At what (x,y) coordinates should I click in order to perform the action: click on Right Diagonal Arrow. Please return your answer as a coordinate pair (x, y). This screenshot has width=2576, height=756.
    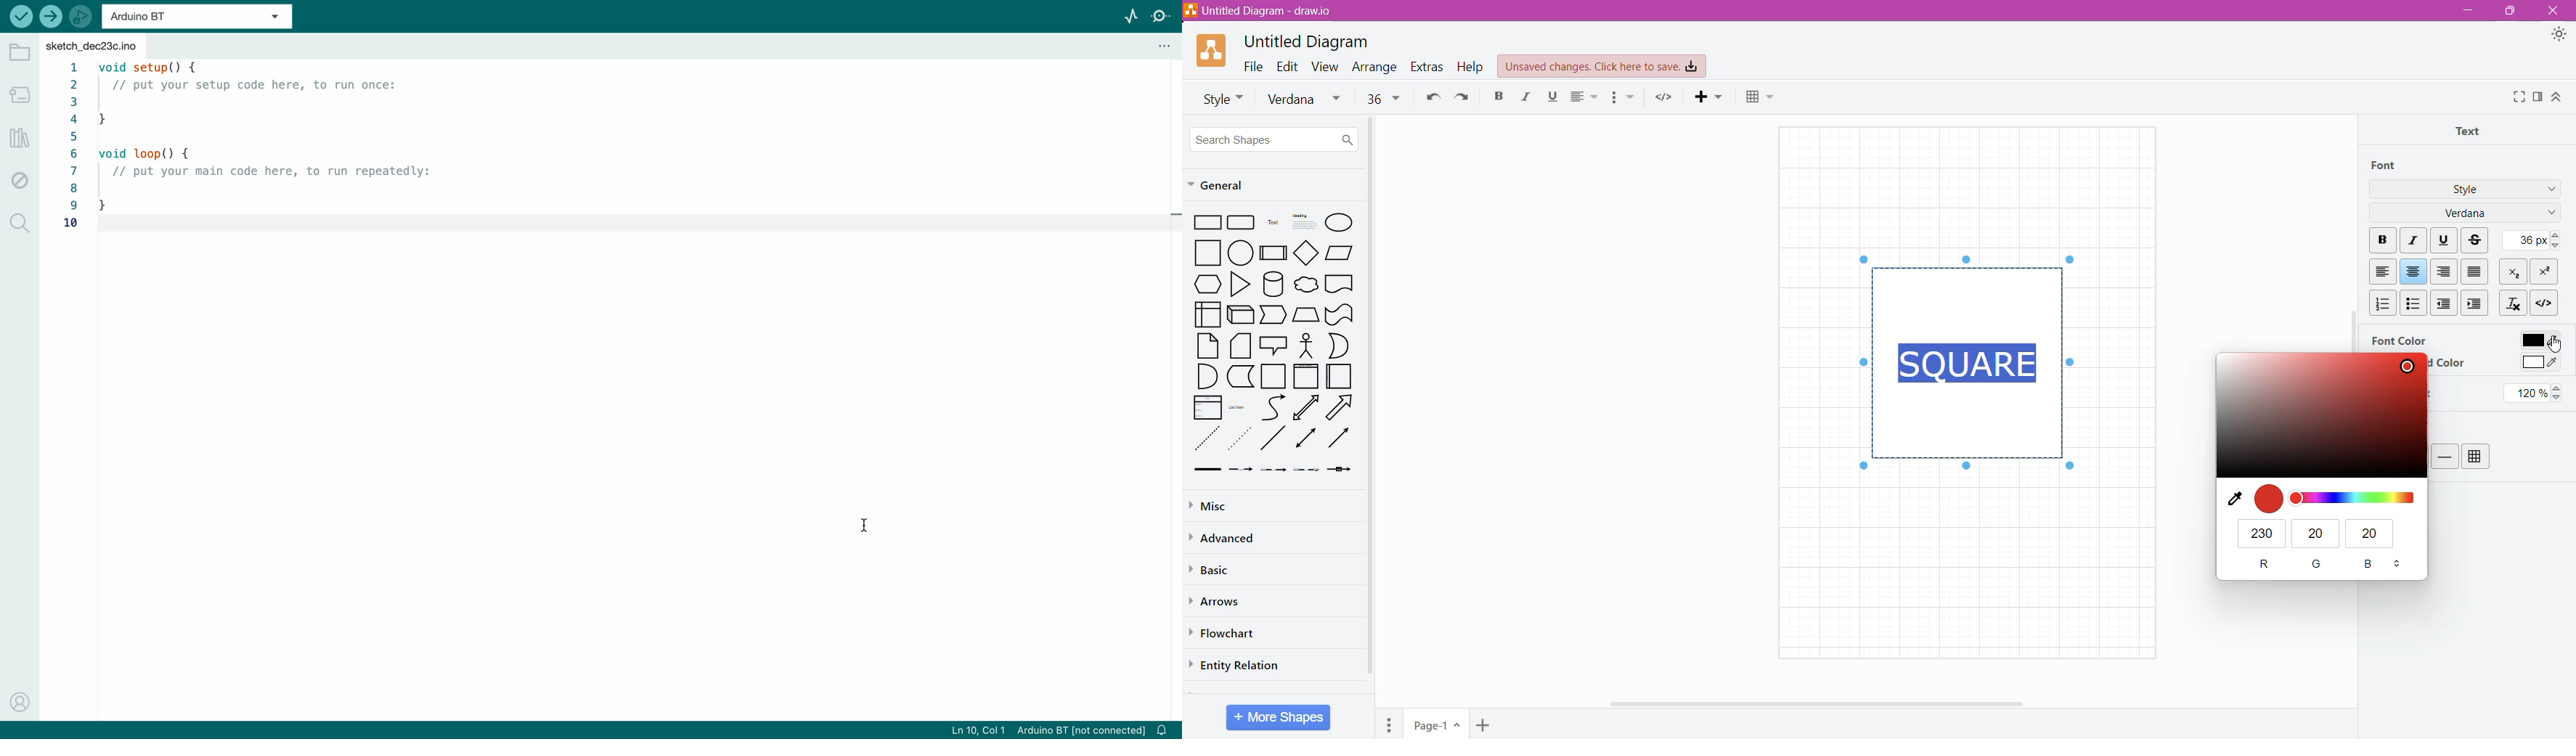
    Looking at the image, I should click on (1342, 408).